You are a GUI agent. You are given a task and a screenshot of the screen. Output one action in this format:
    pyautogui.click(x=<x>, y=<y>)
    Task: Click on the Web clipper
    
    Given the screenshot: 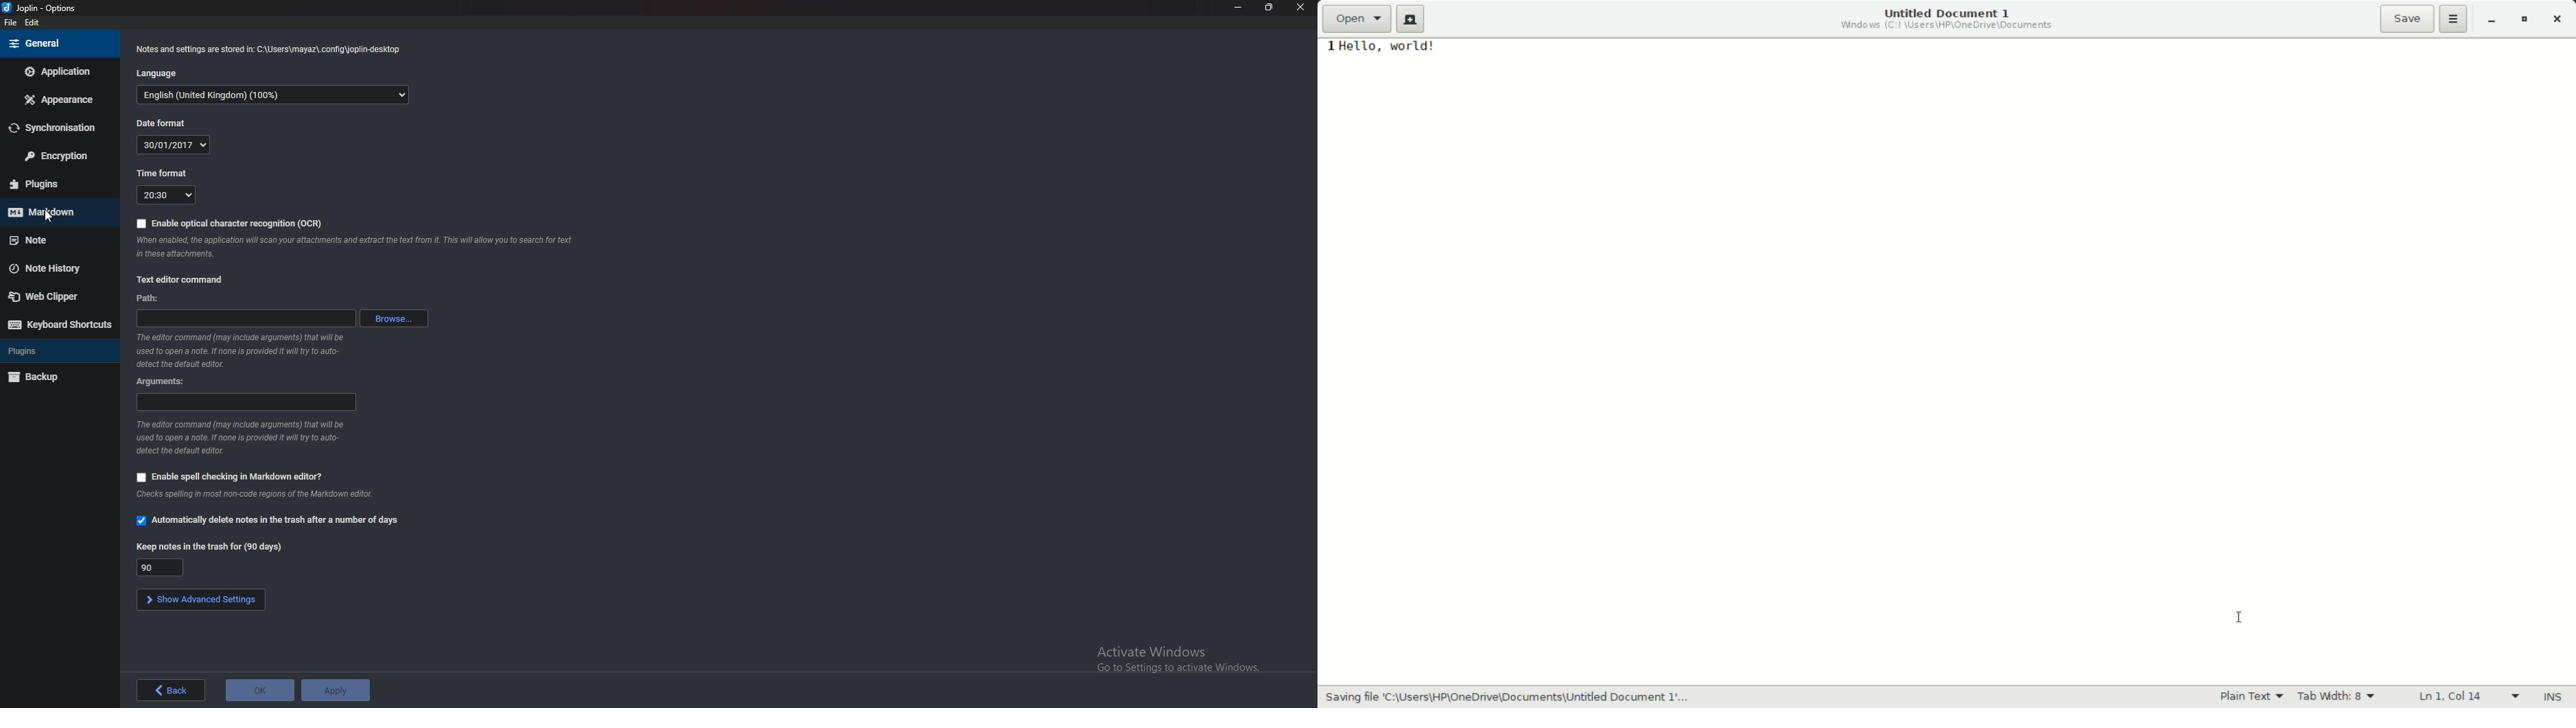 What is the action you would take?
    pyautogui.click(x=54, y=296)
    